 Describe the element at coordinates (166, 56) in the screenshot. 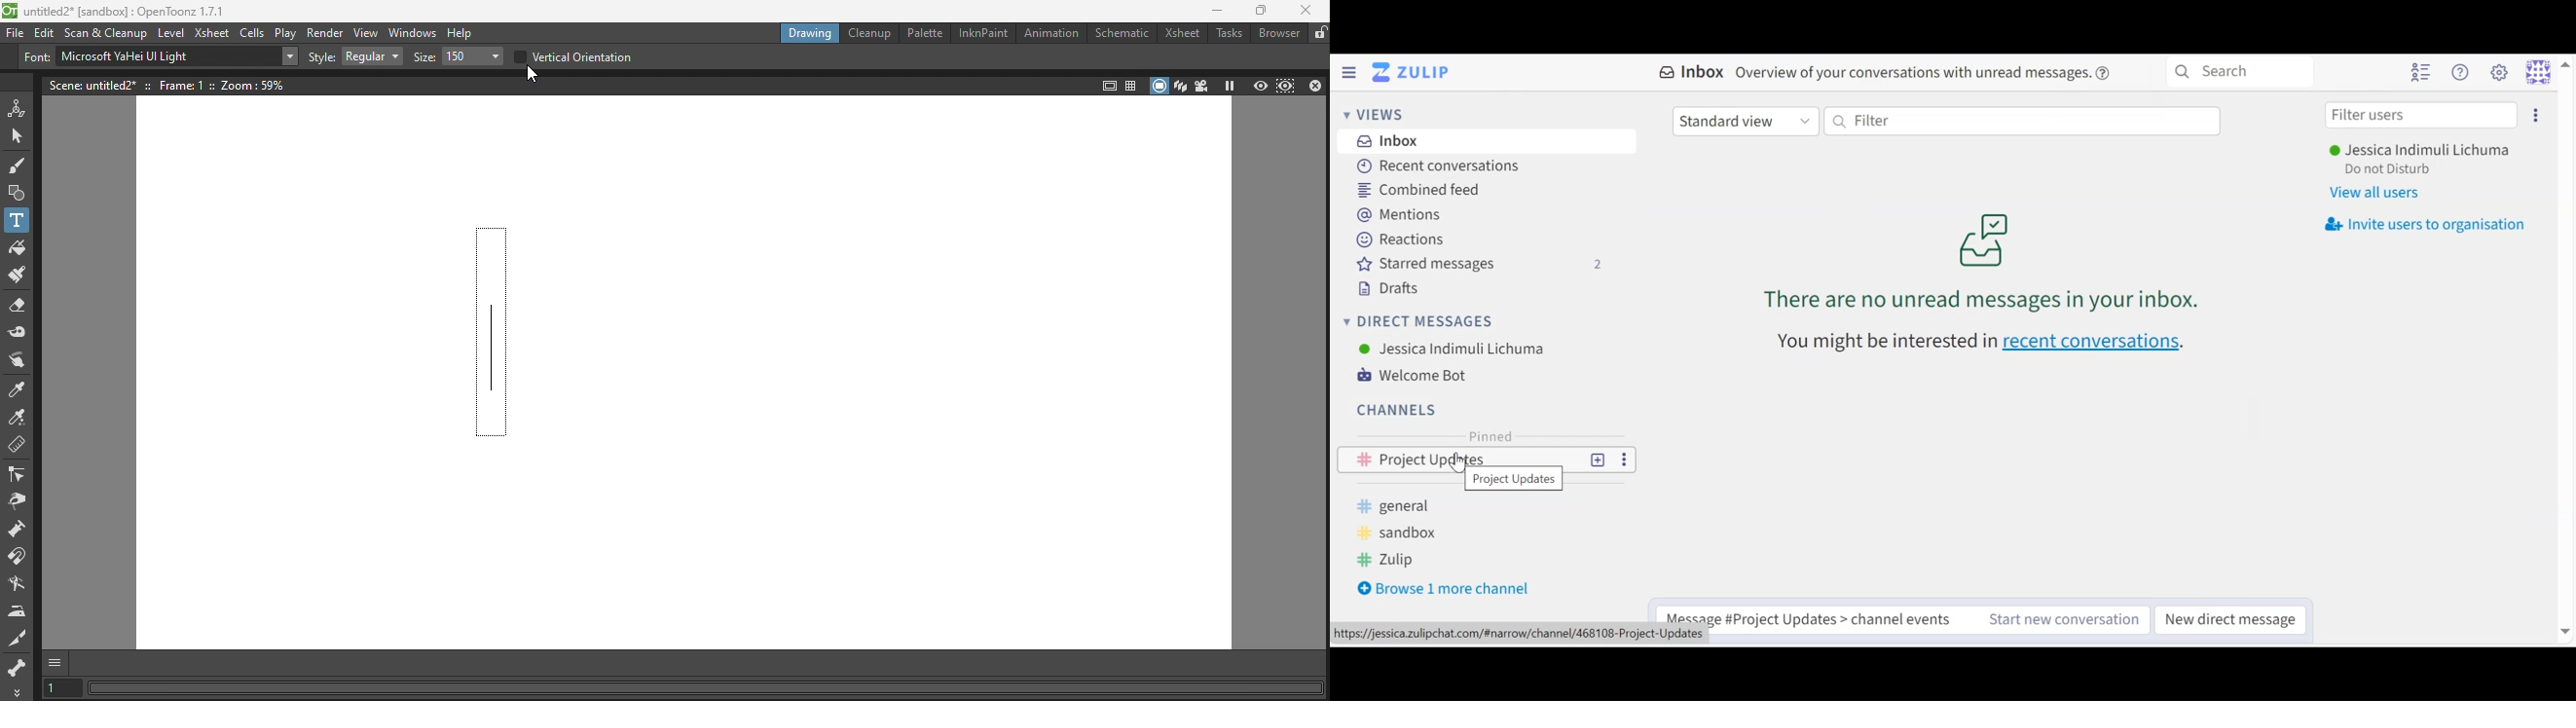

I see `Text type` at that location.